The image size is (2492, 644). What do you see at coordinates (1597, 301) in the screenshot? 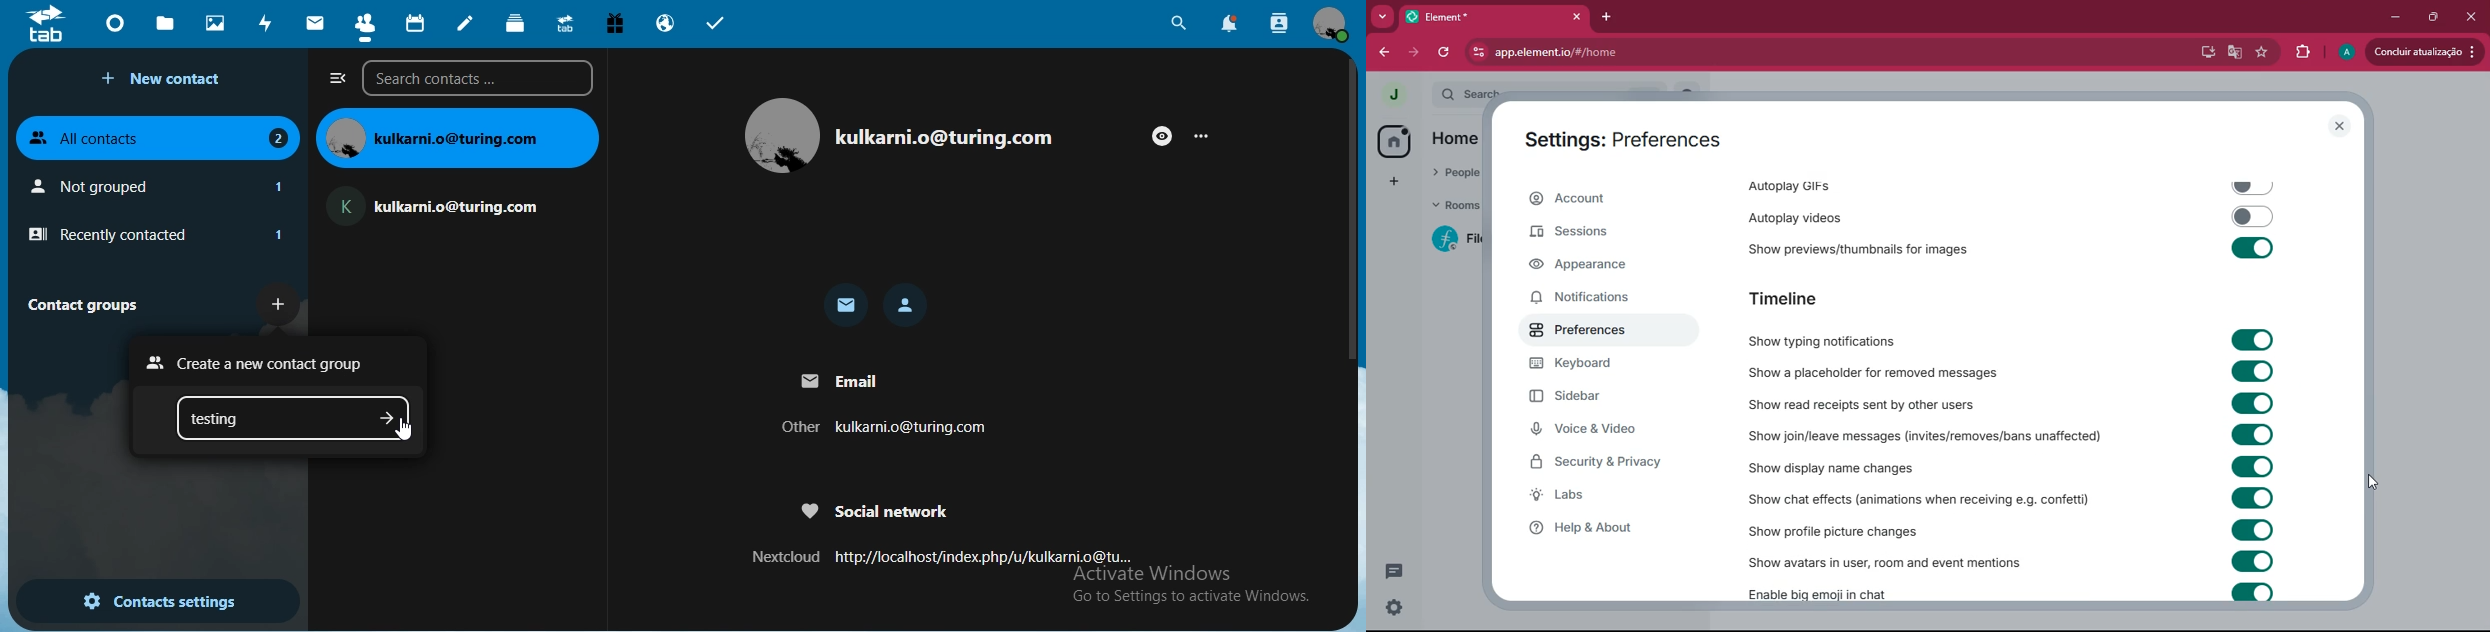
I see `notifications` at bounding box center [1597, 301].